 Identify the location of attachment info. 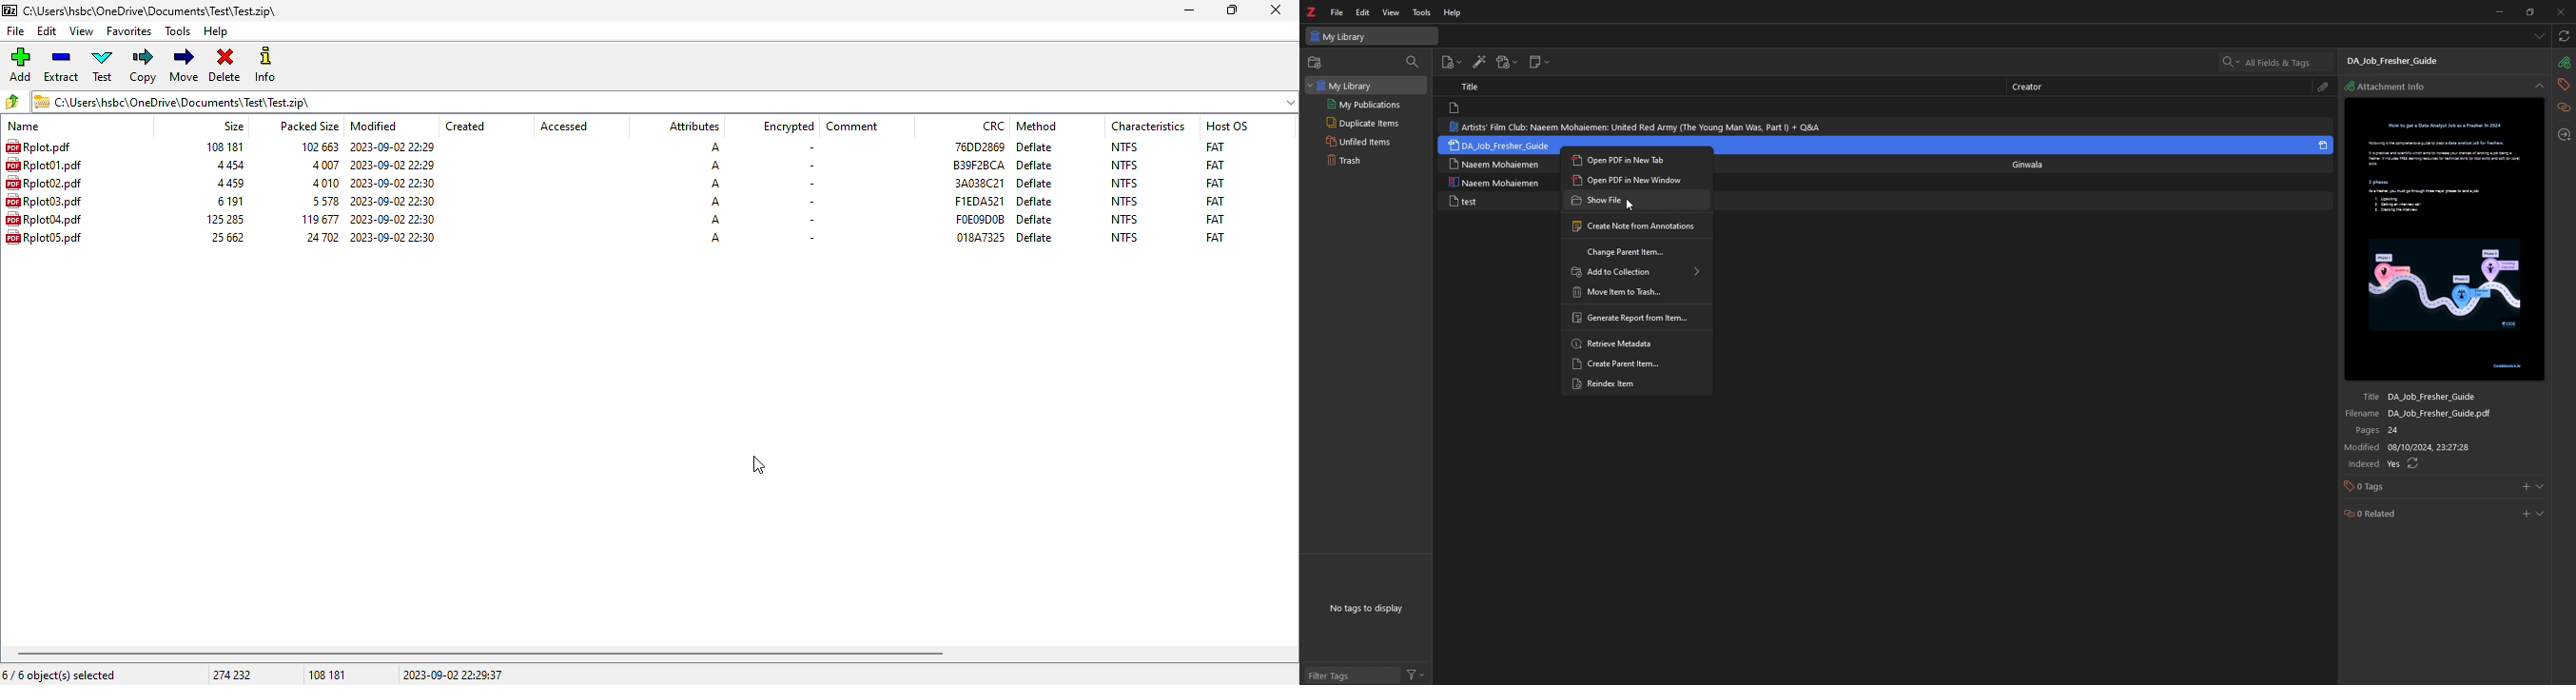
(2563, 63).